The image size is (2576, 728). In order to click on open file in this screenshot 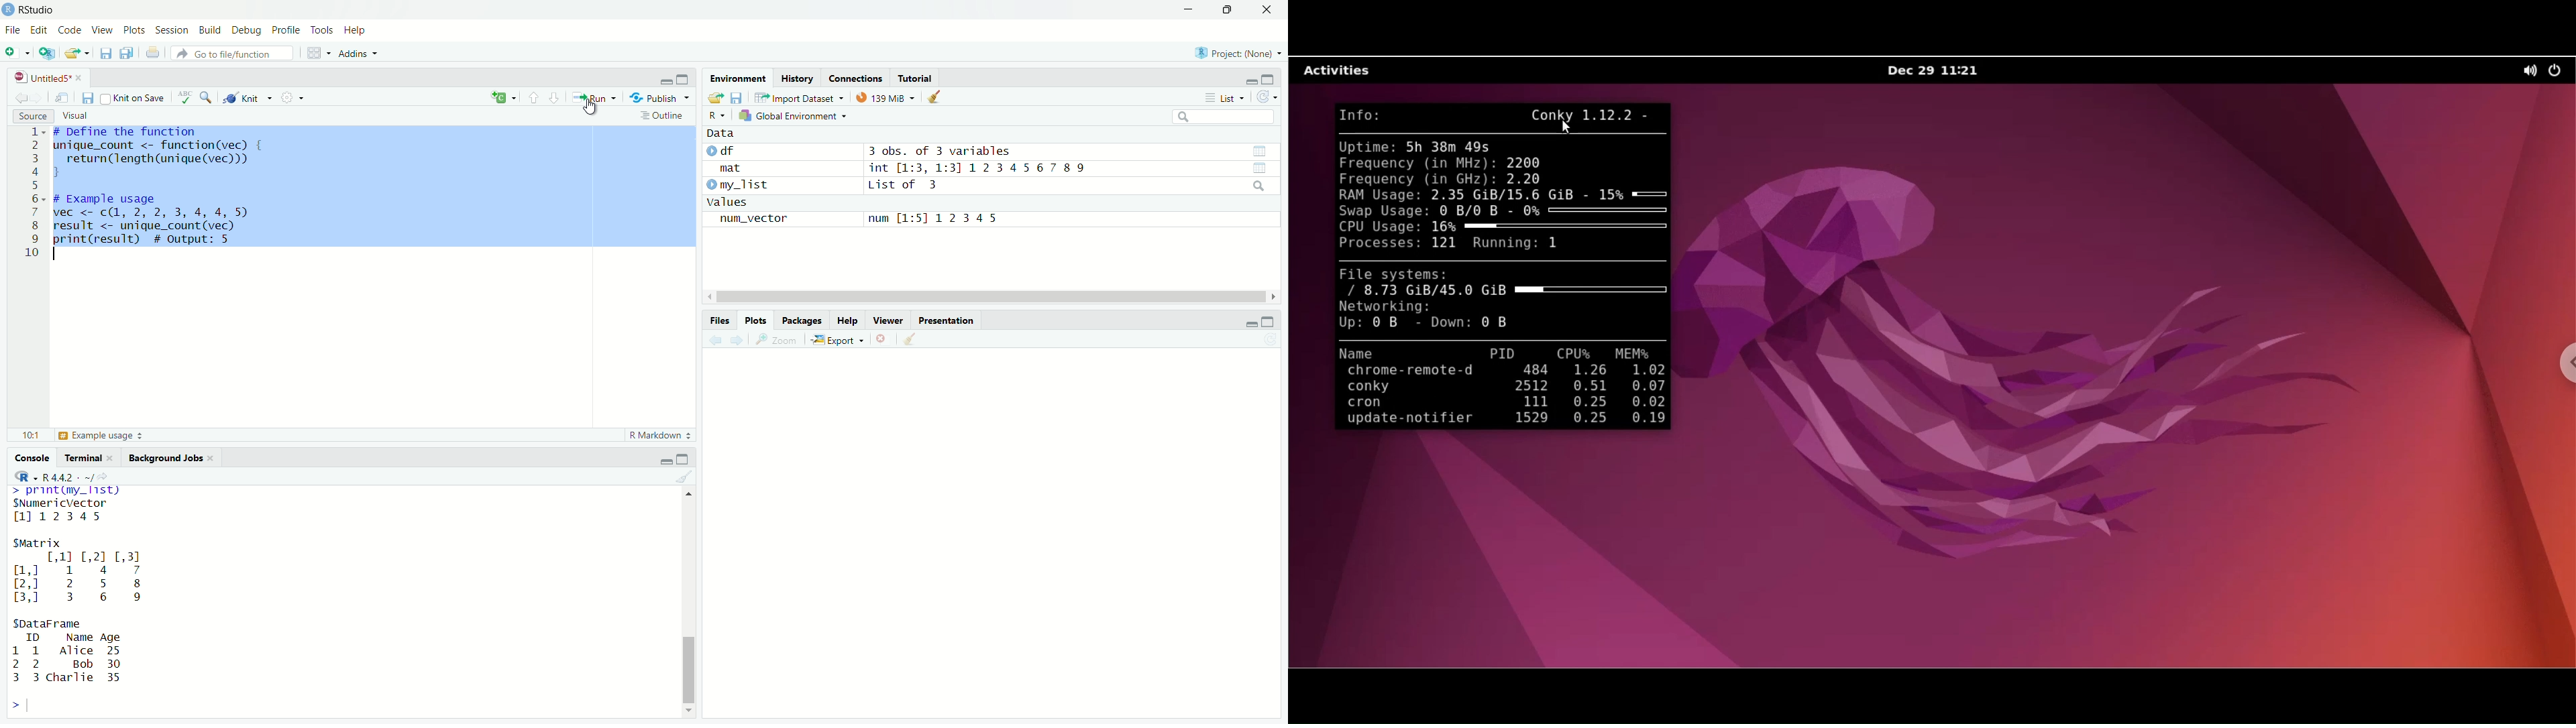, I will do `click(74, 54)`.